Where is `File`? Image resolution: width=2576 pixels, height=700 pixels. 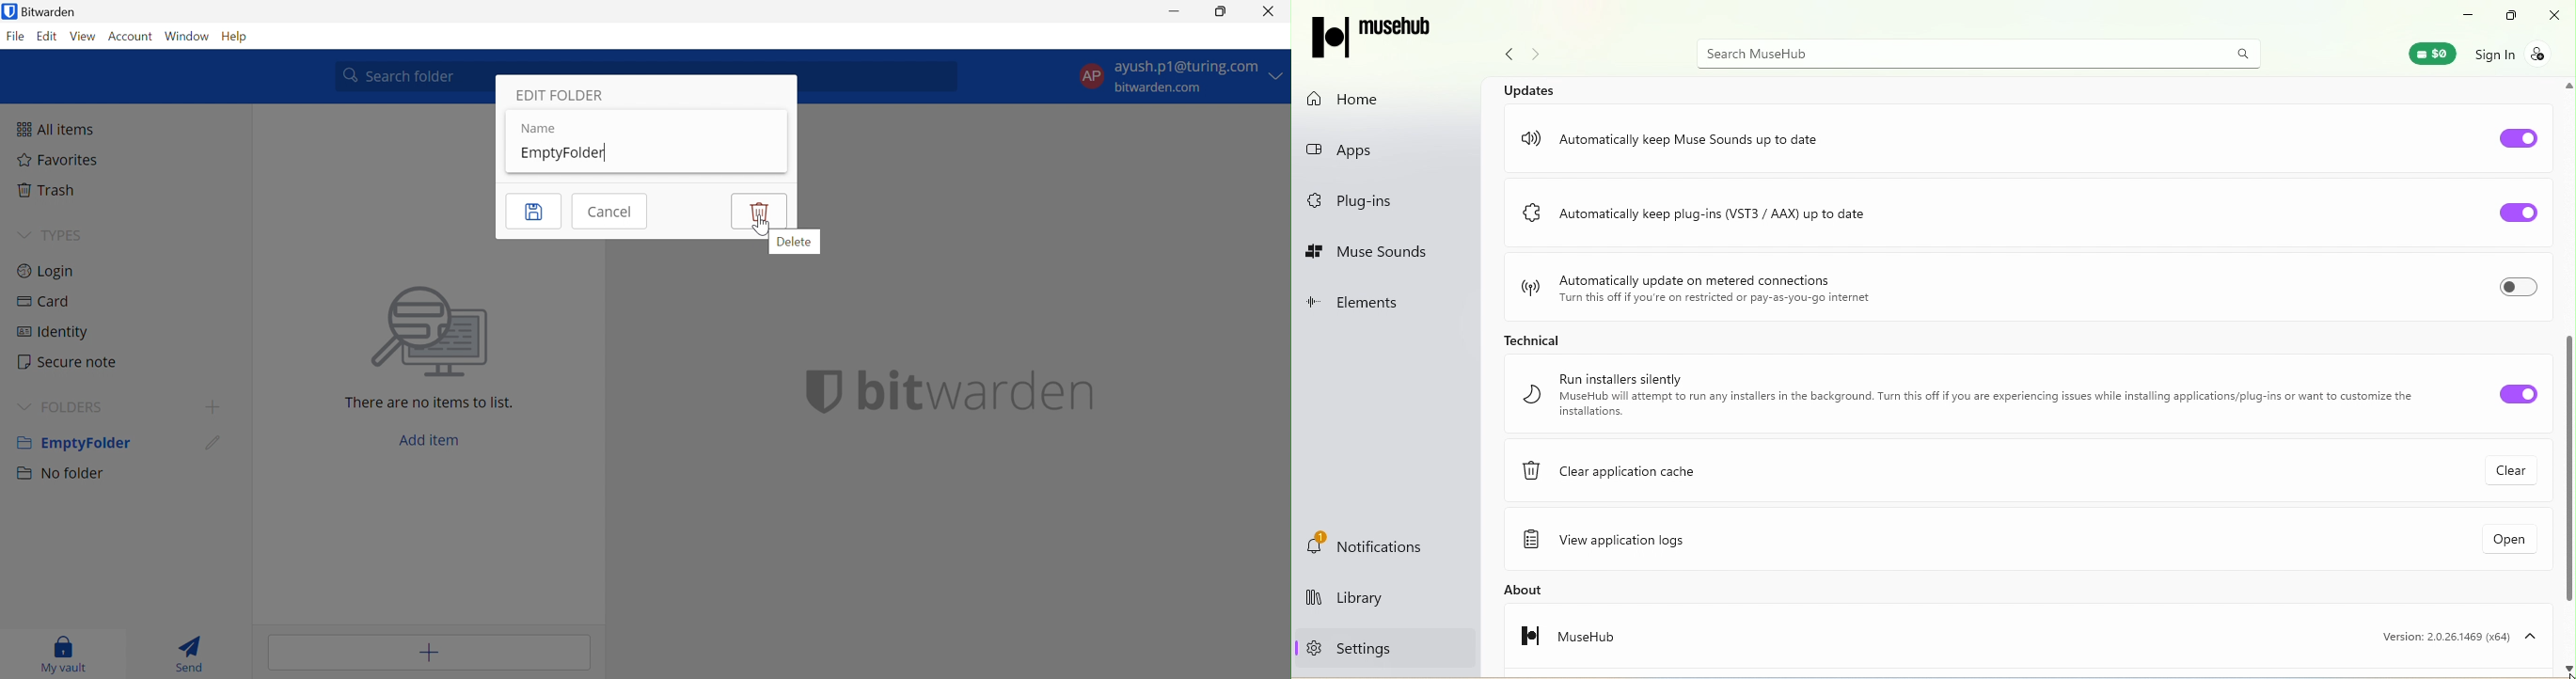
File is located at coordinates (15, 37).